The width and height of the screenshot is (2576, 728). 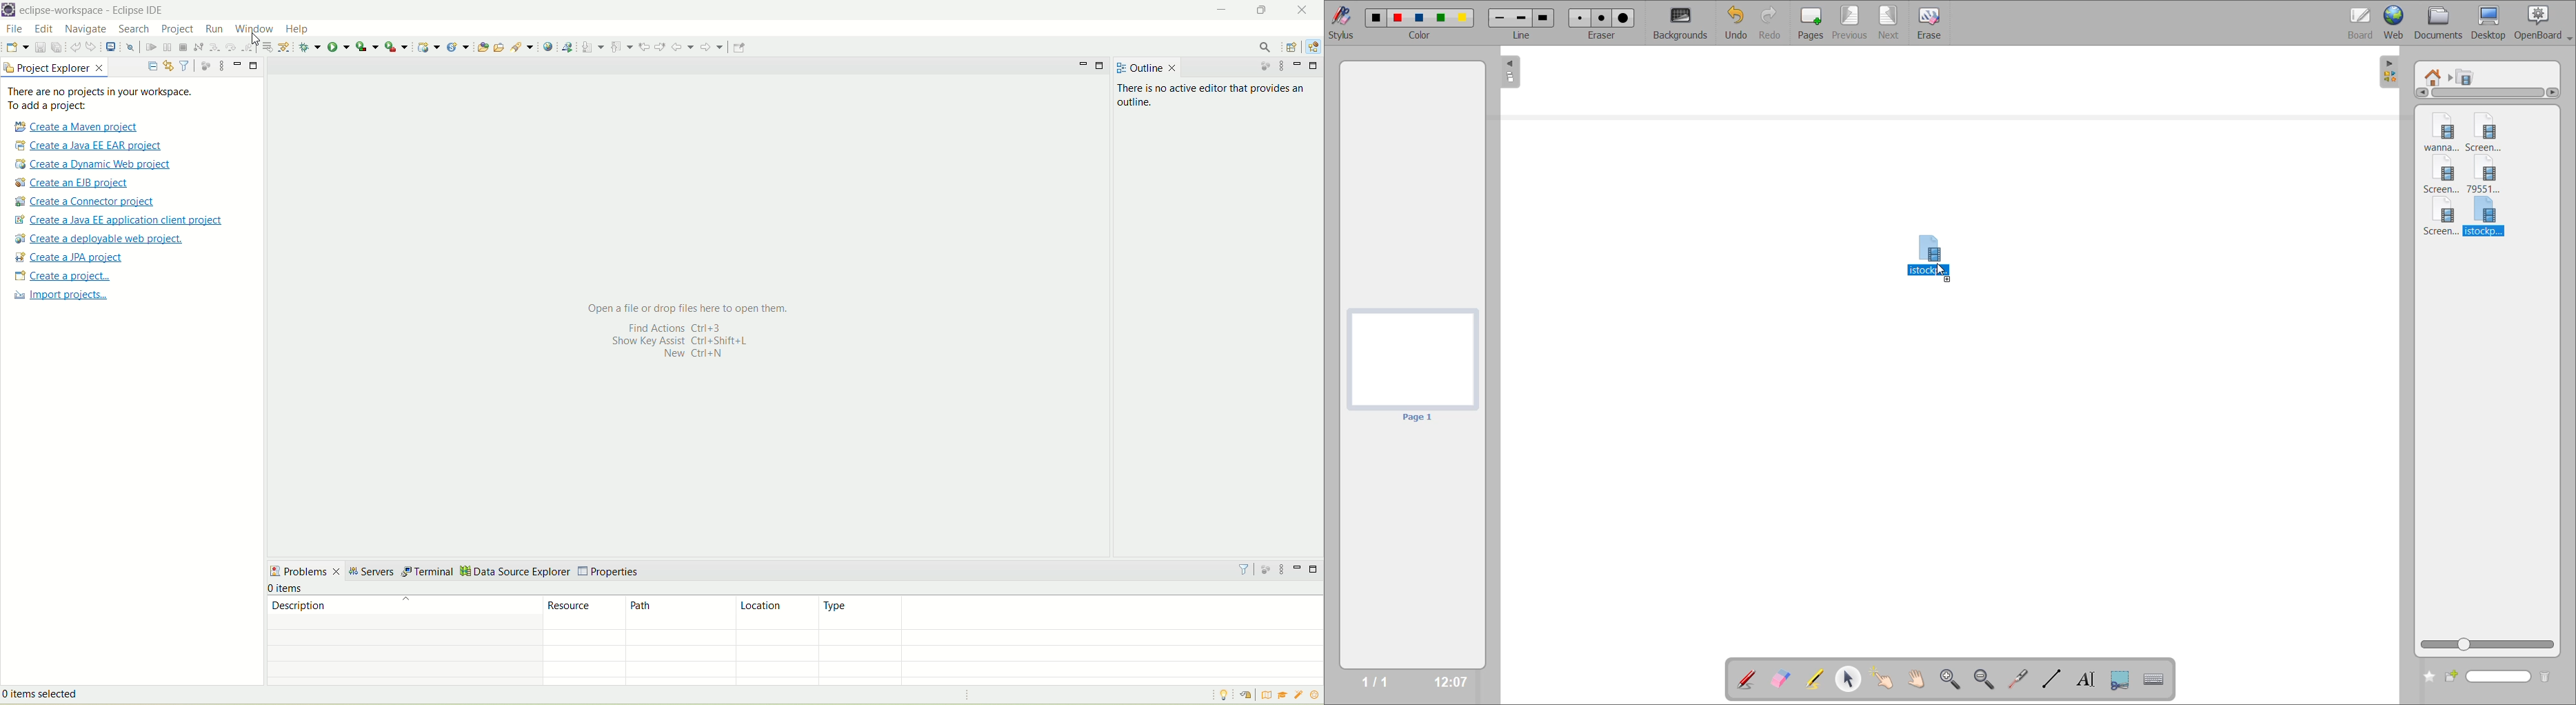 What do you see at coordinates (668, 328) in the screenshot?
I see `Find actions Ctrl+3` at bounding box center [668, 328].